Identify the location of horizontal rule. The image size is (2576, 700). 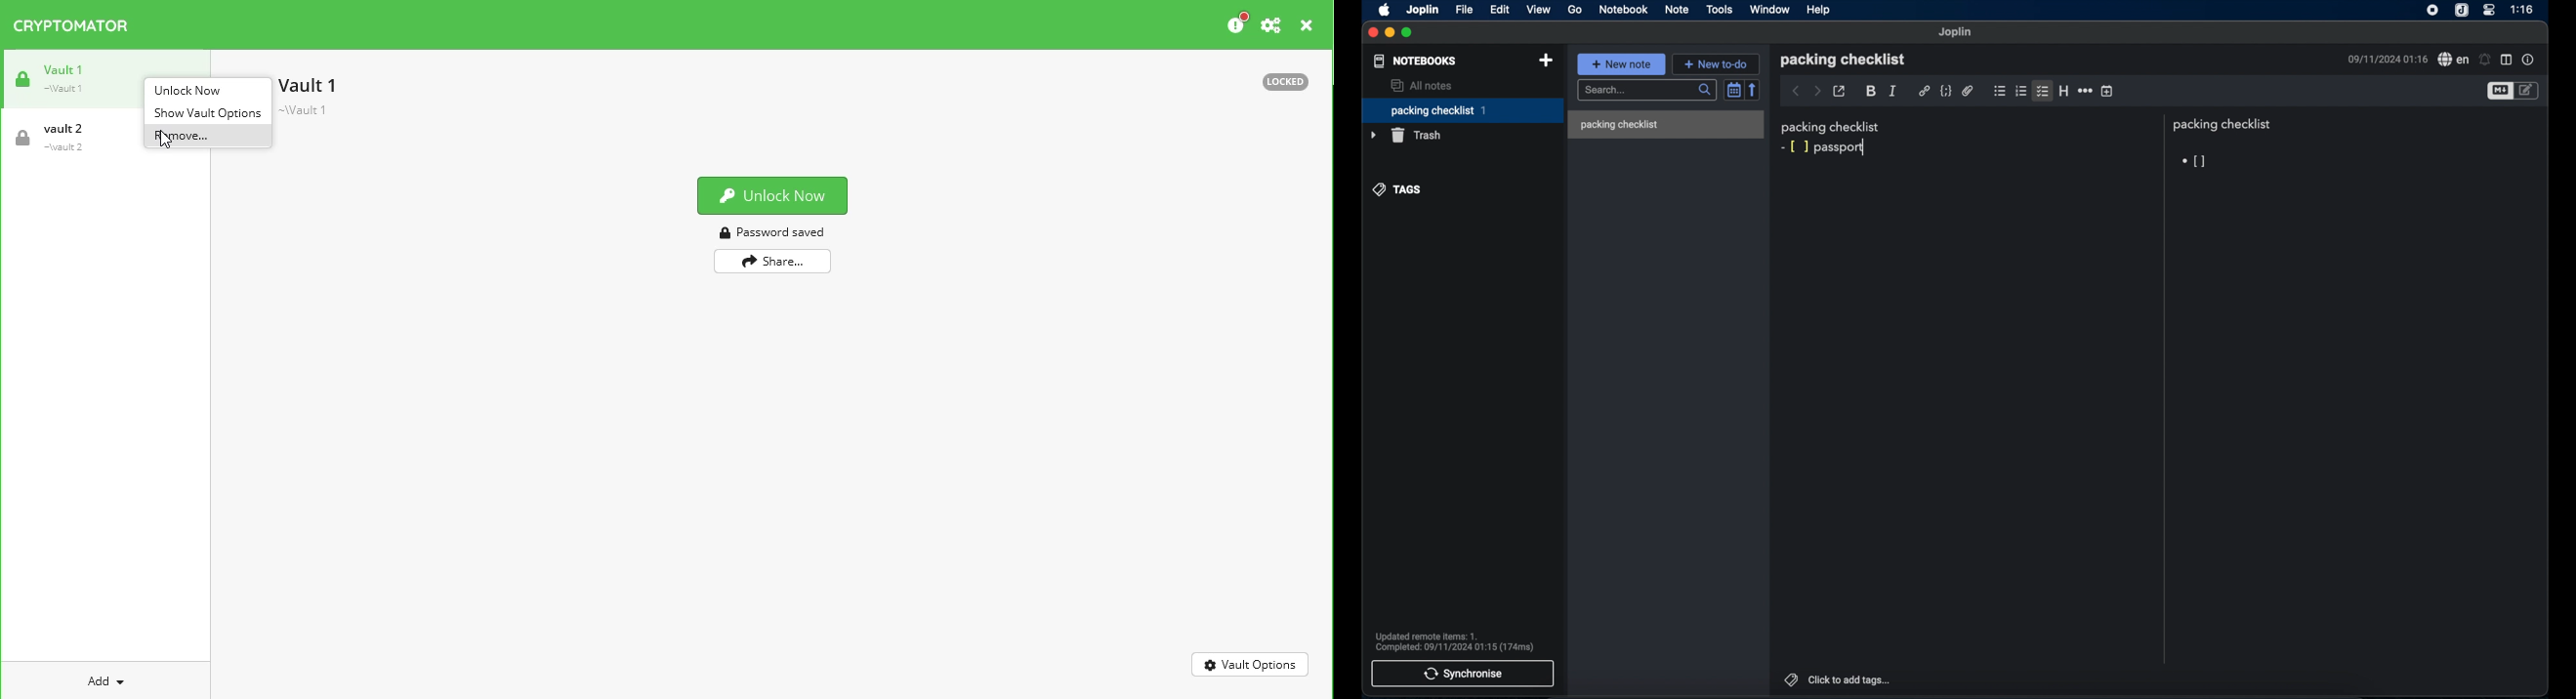
(2085, 91).